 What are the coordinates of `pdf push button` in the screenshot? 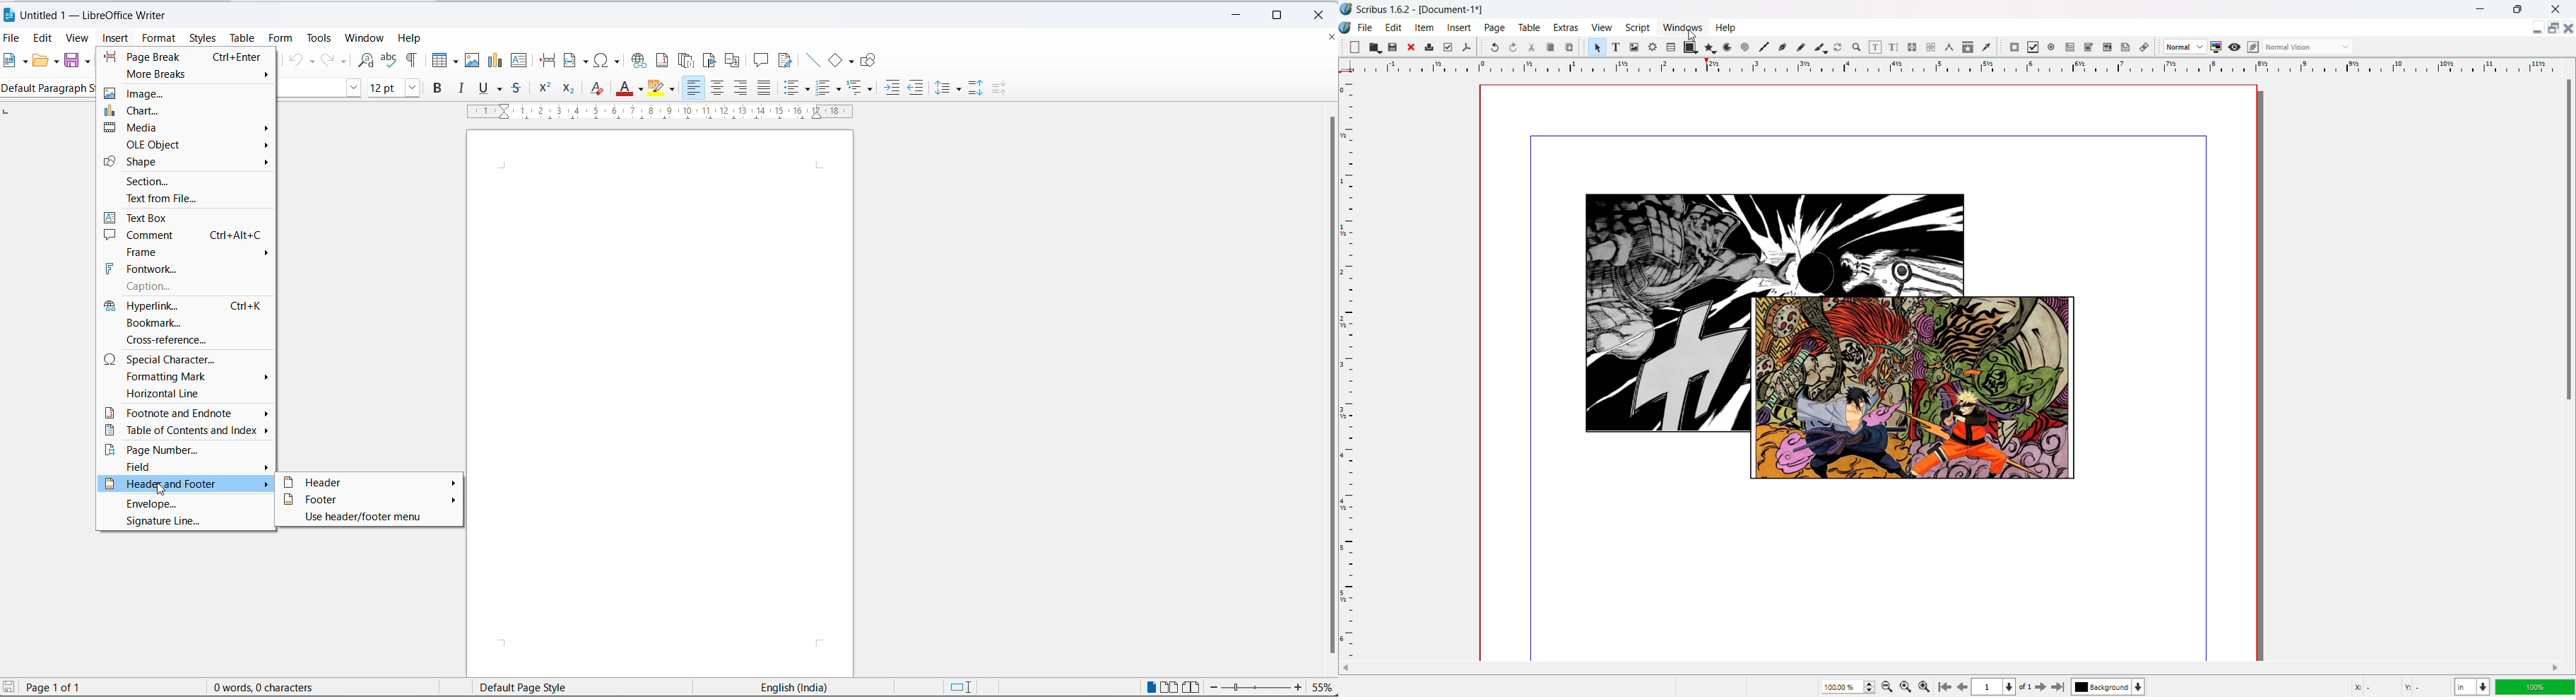 It's located at (2015, 47).